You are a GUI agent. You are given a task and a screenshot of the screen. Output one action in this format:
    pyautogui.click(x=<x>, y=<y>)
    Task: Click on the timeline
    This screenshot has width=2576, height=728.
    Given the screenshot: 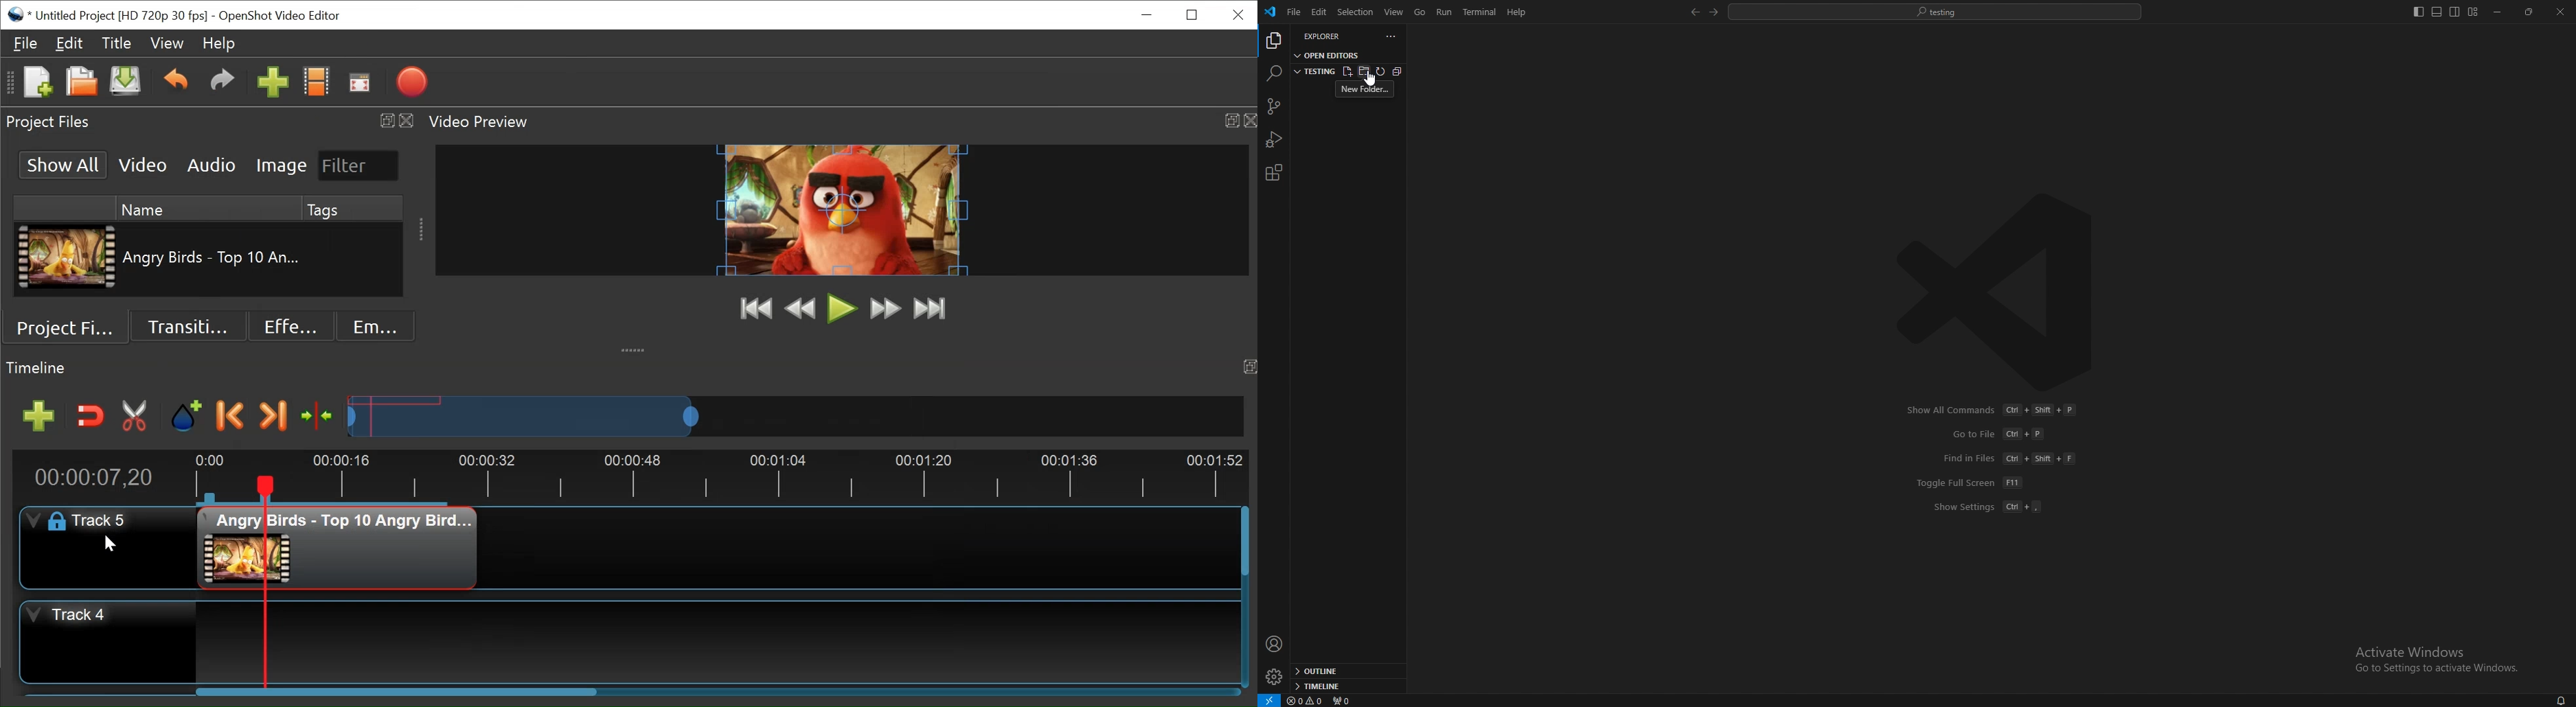 What is the action you would take?
    pyautogui.click(x=1344, y=686)
    